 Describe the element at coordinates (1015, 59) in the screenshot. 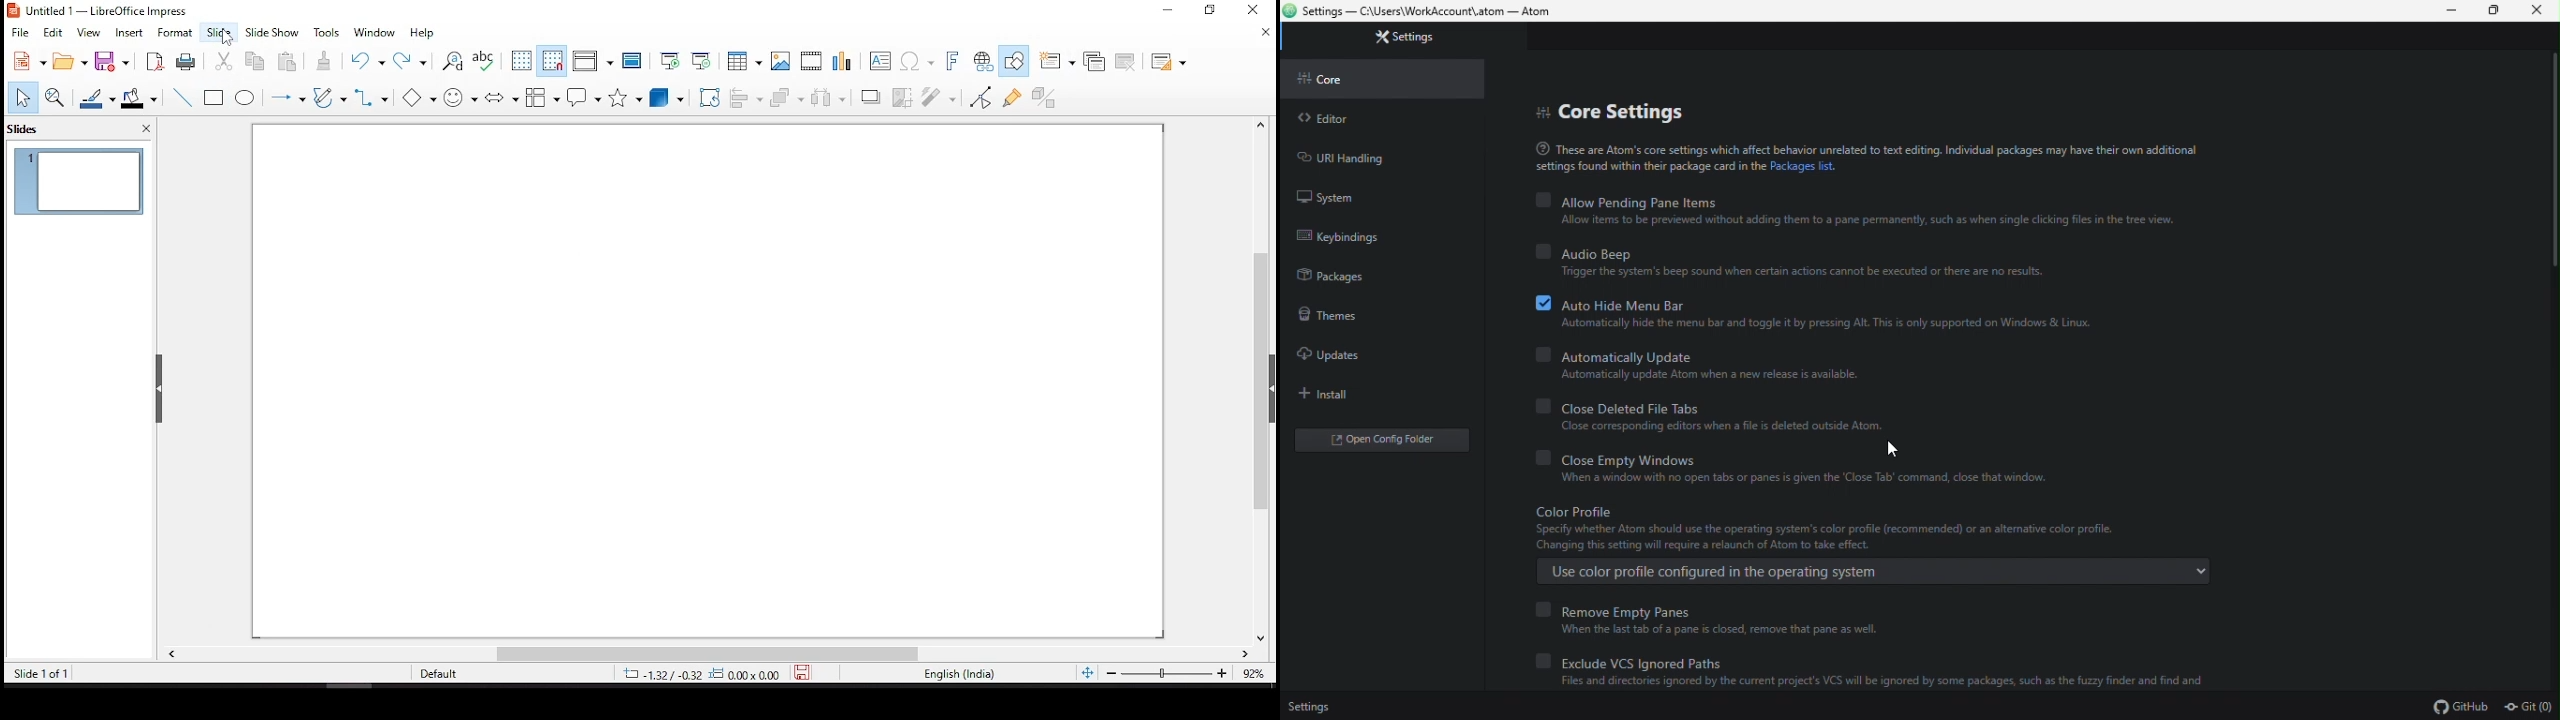

I see `show draw functions` at that location.